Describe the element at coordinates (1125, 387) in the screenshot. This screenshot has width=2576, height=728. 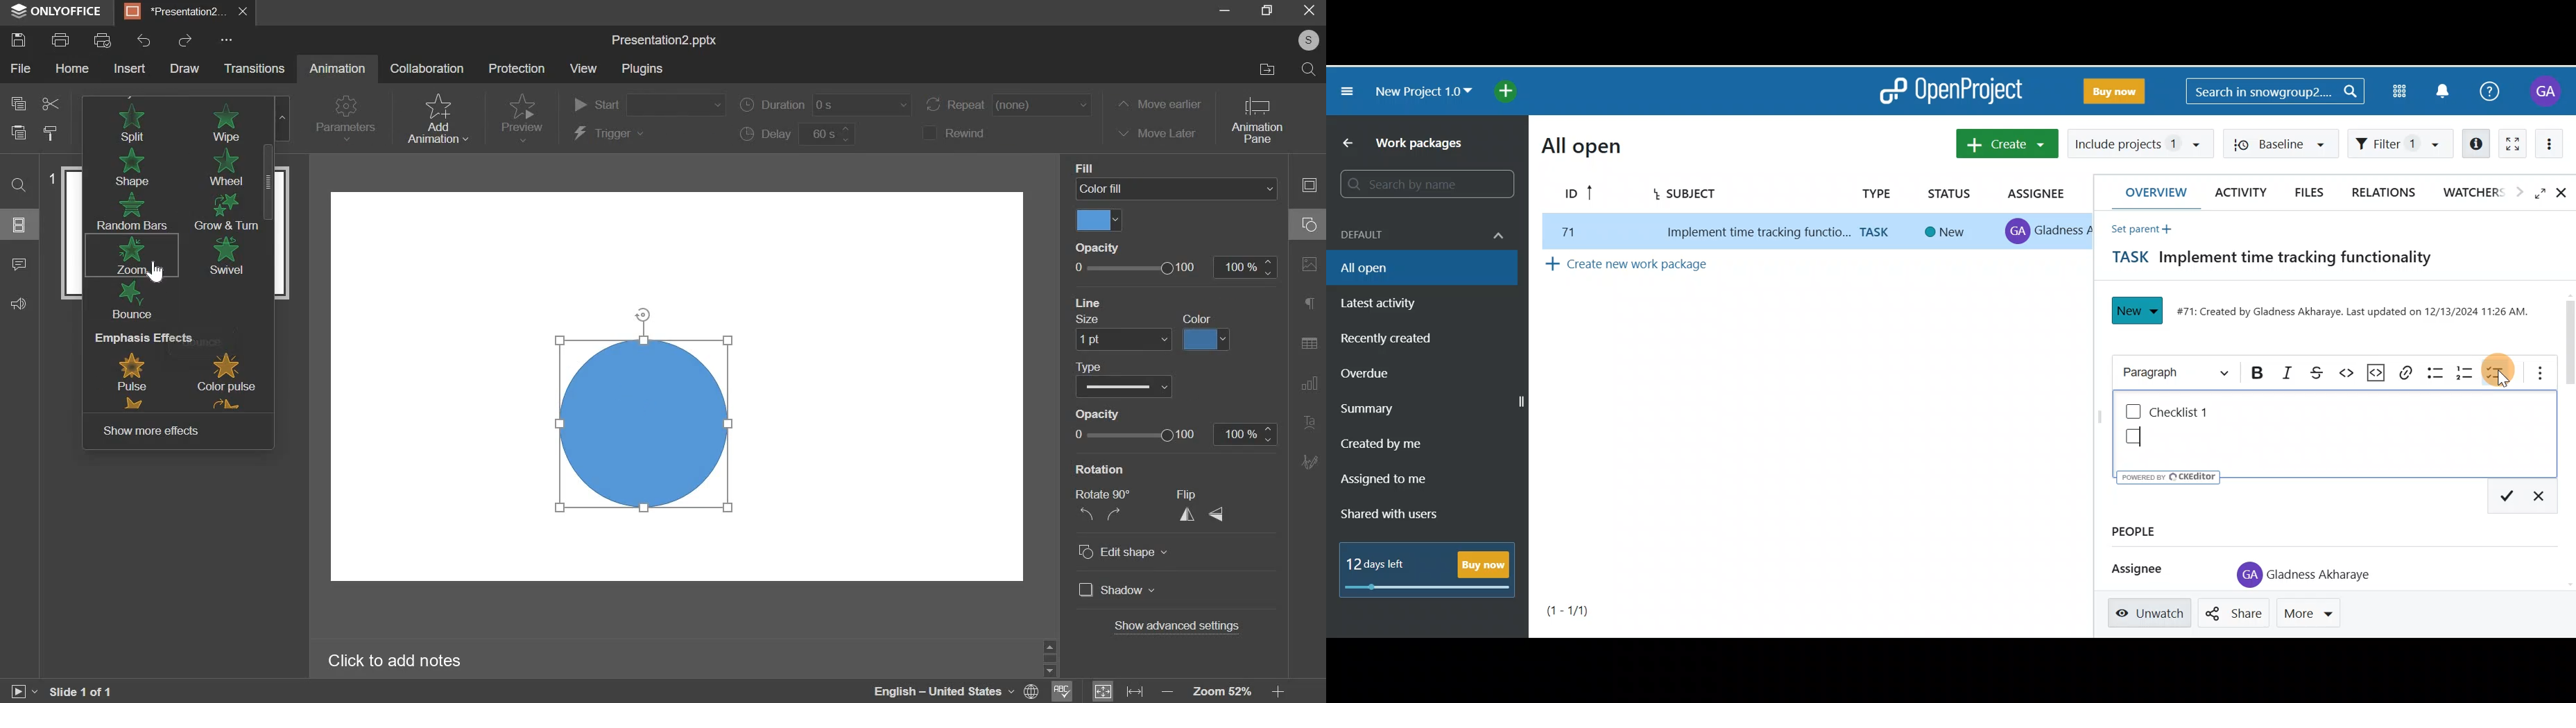
I see `line type` at that location.